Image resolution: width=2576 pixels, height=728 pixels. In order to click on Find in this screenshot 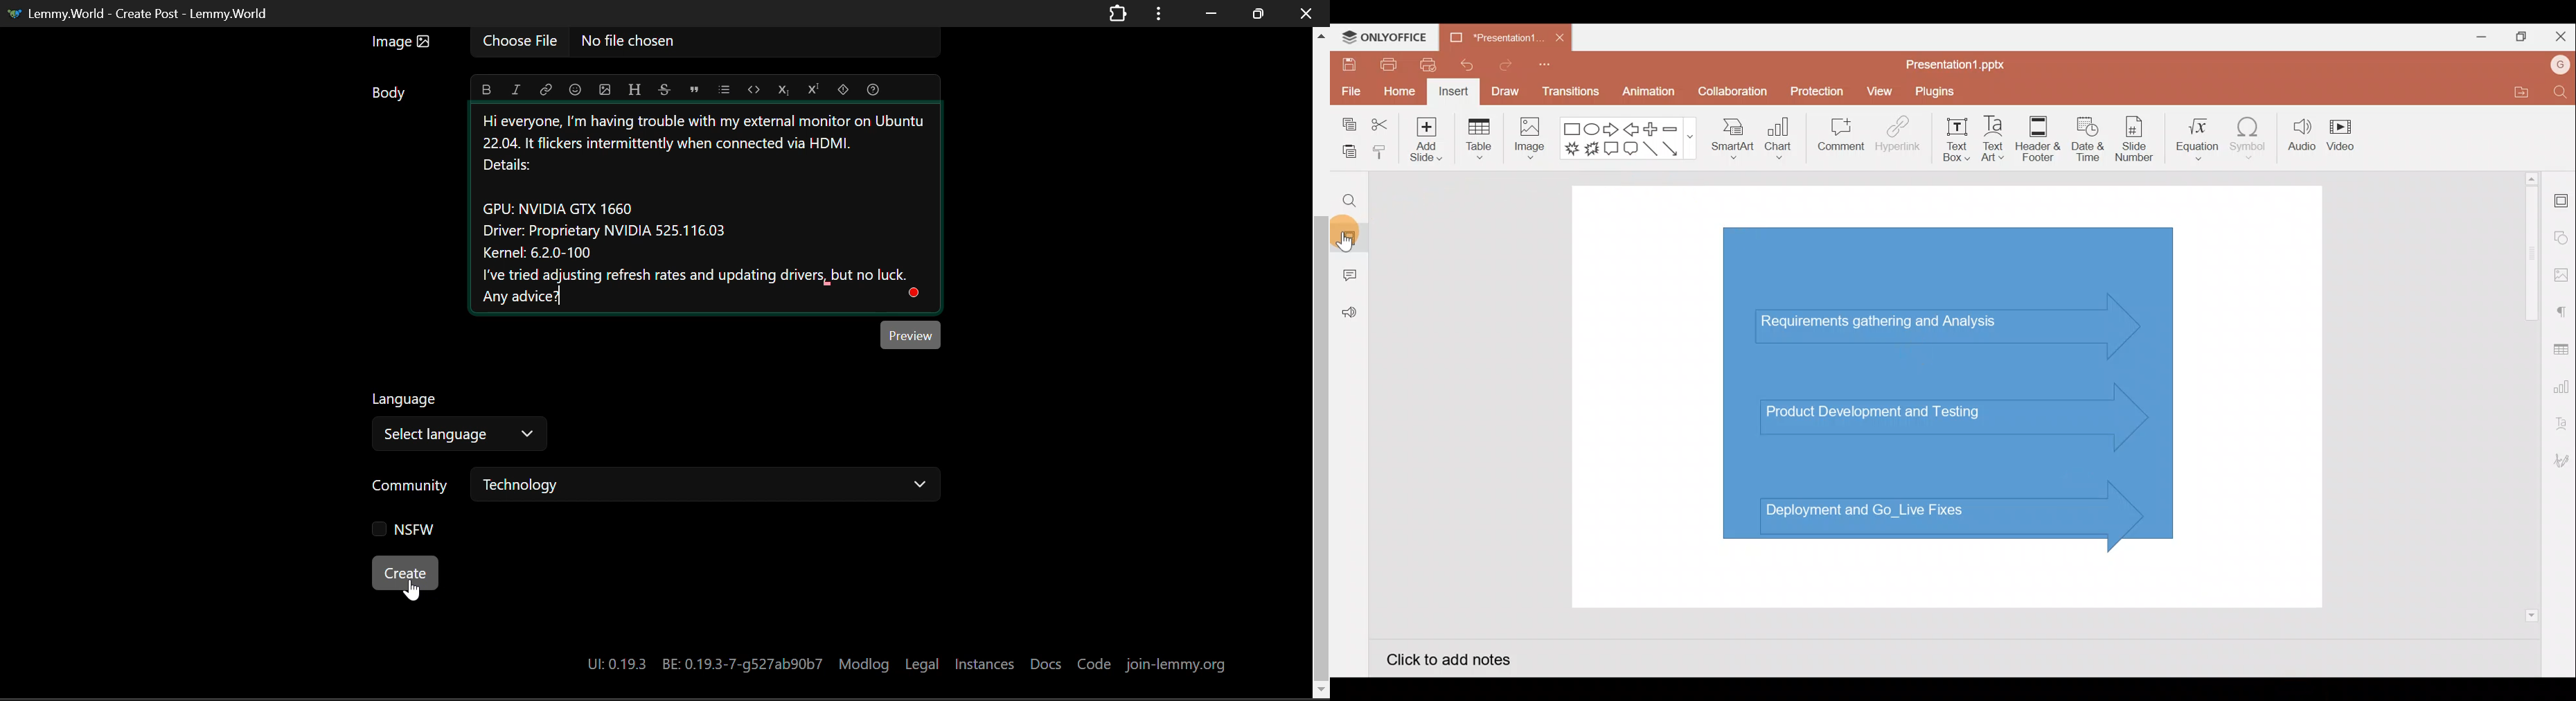, I will do `click(2558, 93)`.